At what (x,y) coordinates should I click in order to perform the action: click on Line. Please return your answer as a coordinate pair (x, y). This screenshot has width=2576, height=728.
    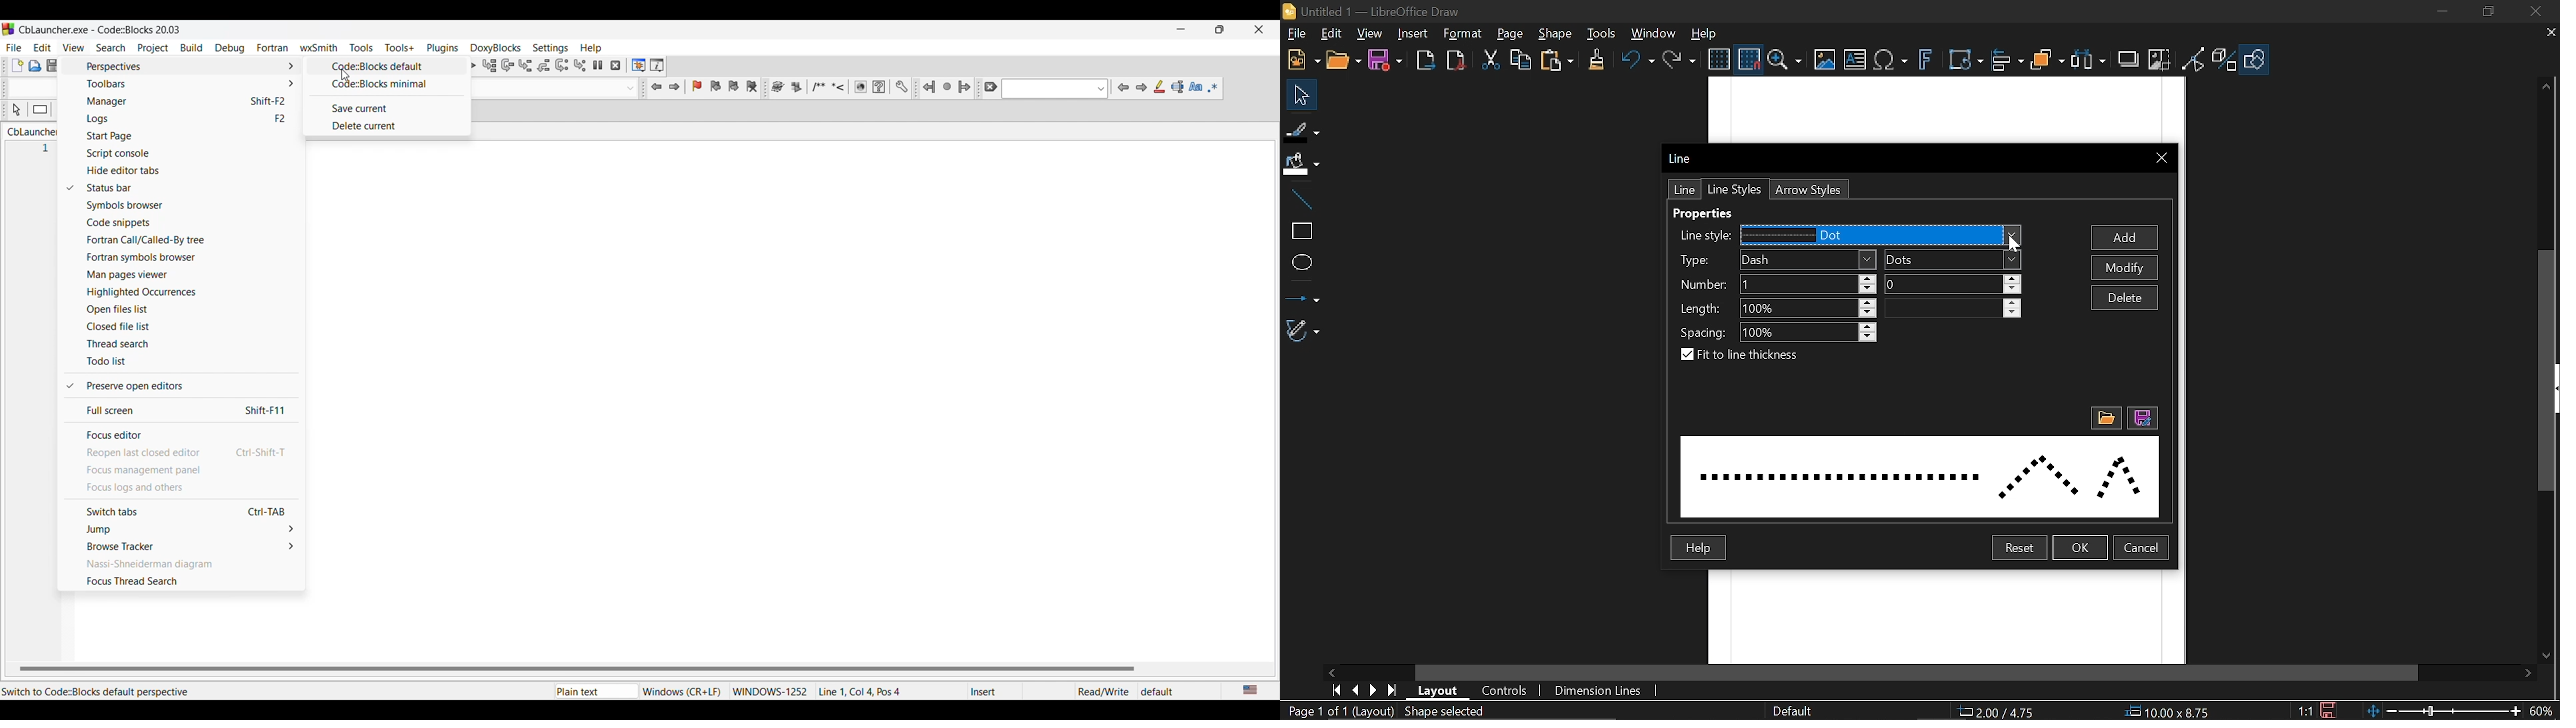
    Looking at the image, I should click on (1301, 201).